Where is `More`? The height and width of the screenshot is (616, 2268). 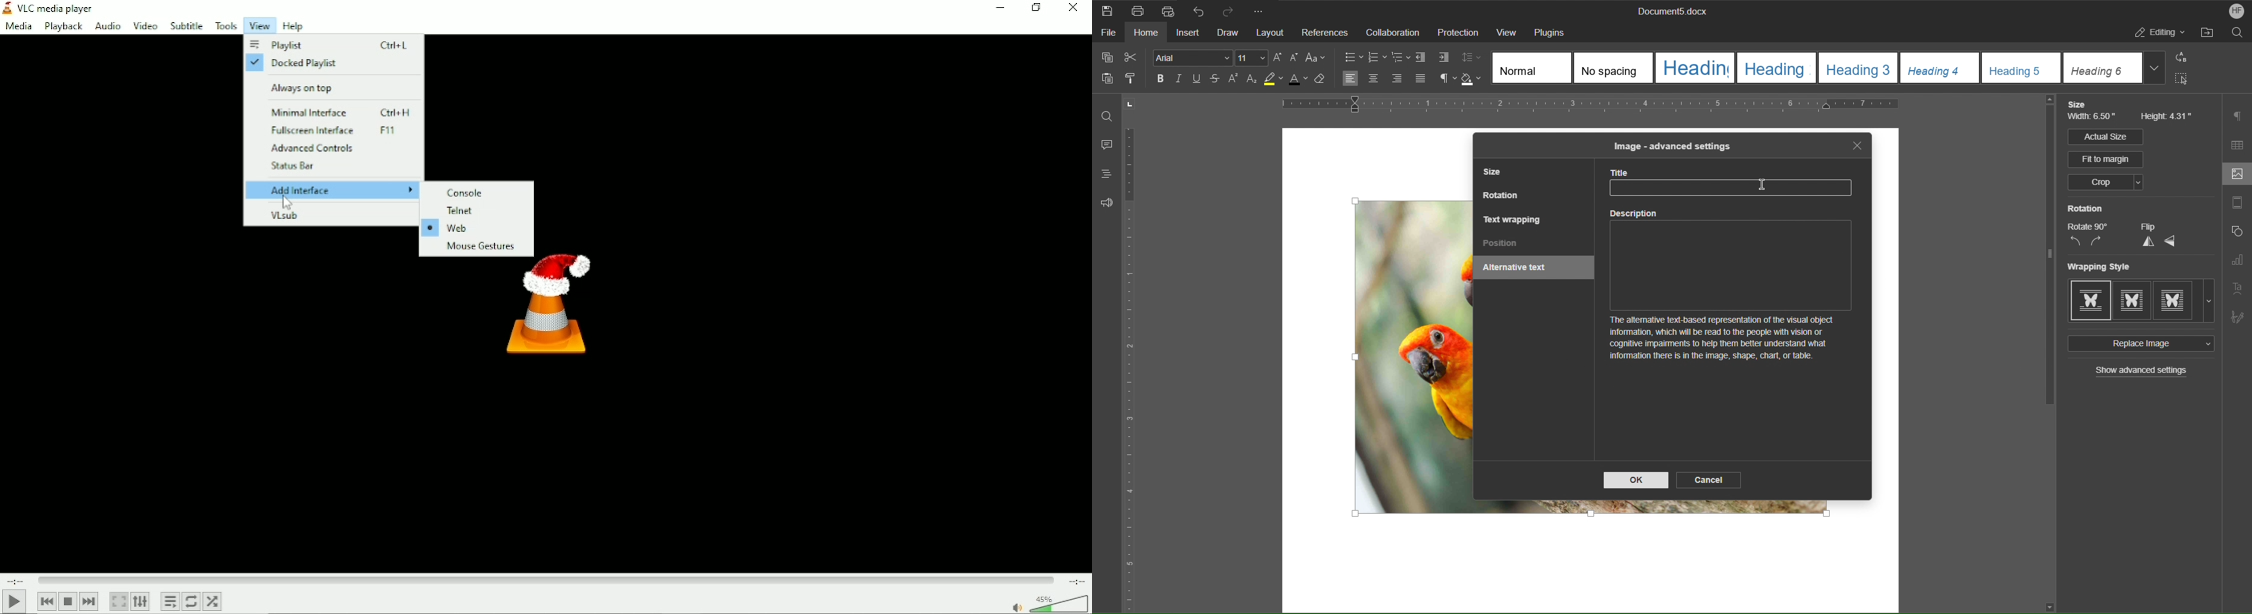
More is located at coordinates (1262, 10).